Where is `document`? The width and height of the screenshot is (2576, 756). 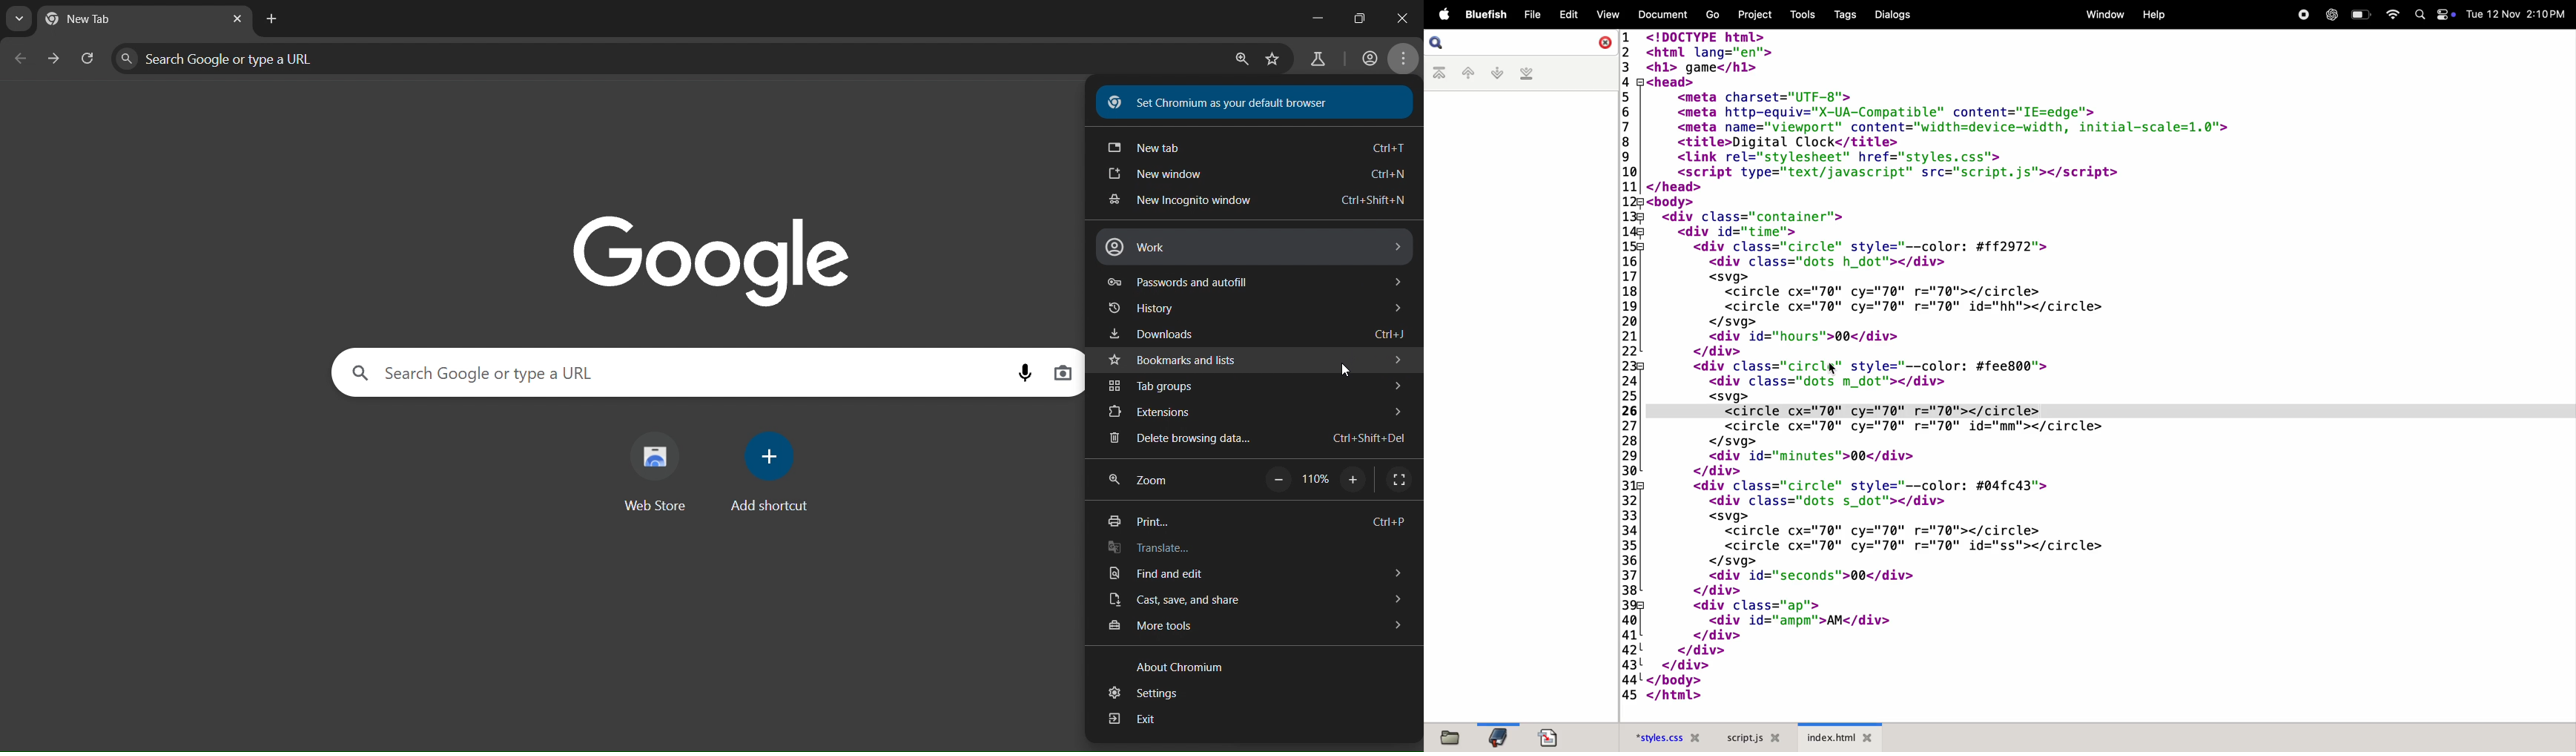
document is located at coordinates (1666, 15).